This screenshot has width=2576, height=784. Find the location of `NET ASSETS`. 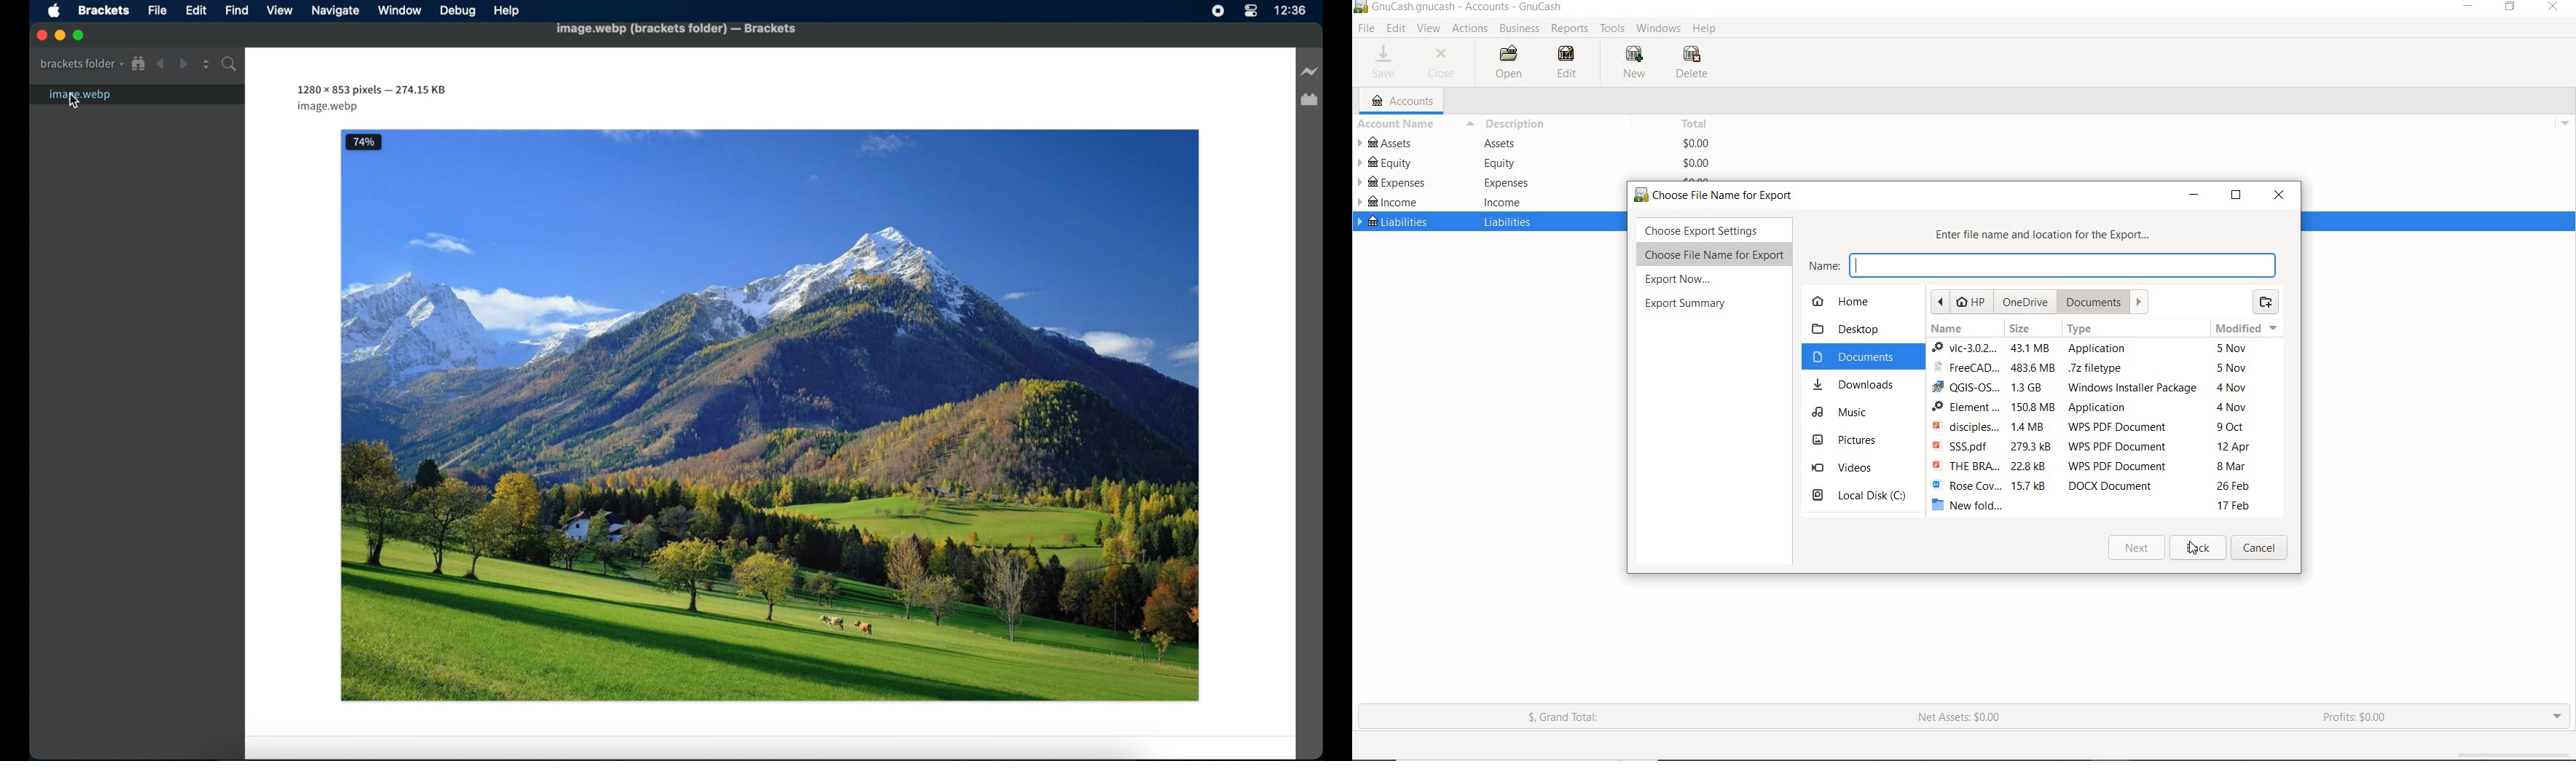

NET ASSETS is located at coordinates (1963, 719).